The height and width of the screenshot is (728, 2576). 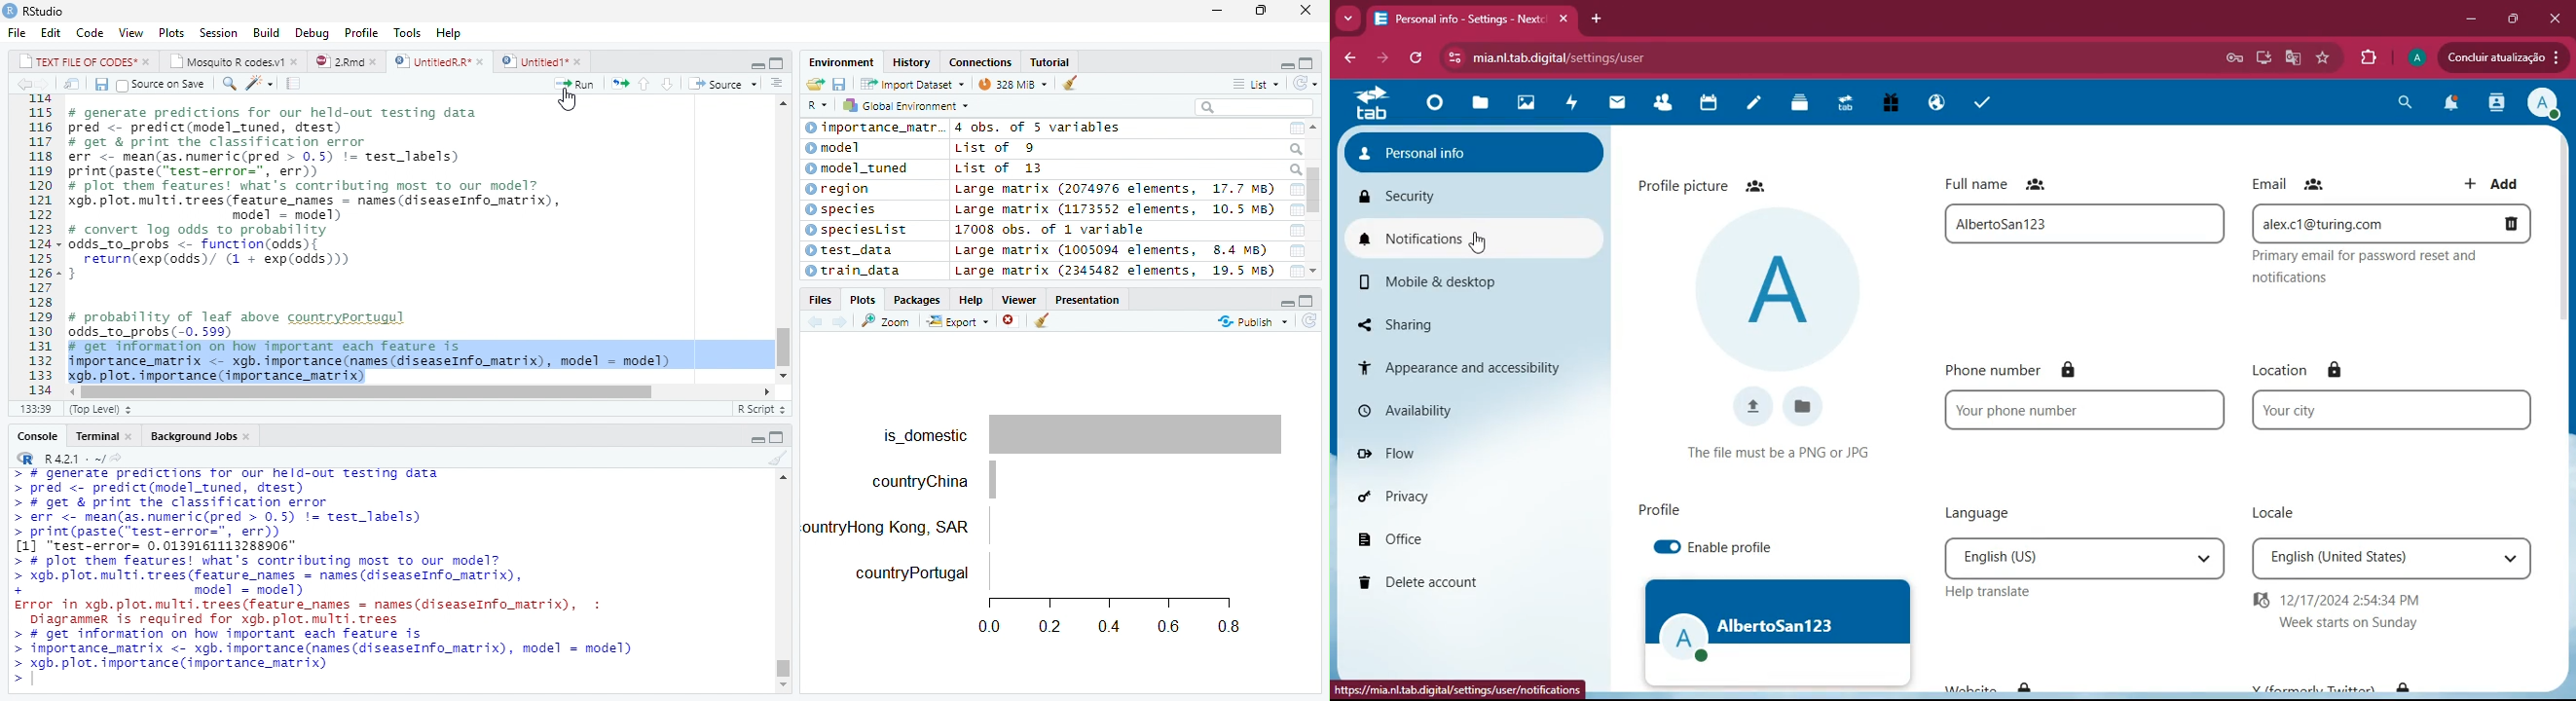 What do you see at coordinates (2563, 303) in the screenshot?
I see `scroll bar` at bounding box center [2563, 303].